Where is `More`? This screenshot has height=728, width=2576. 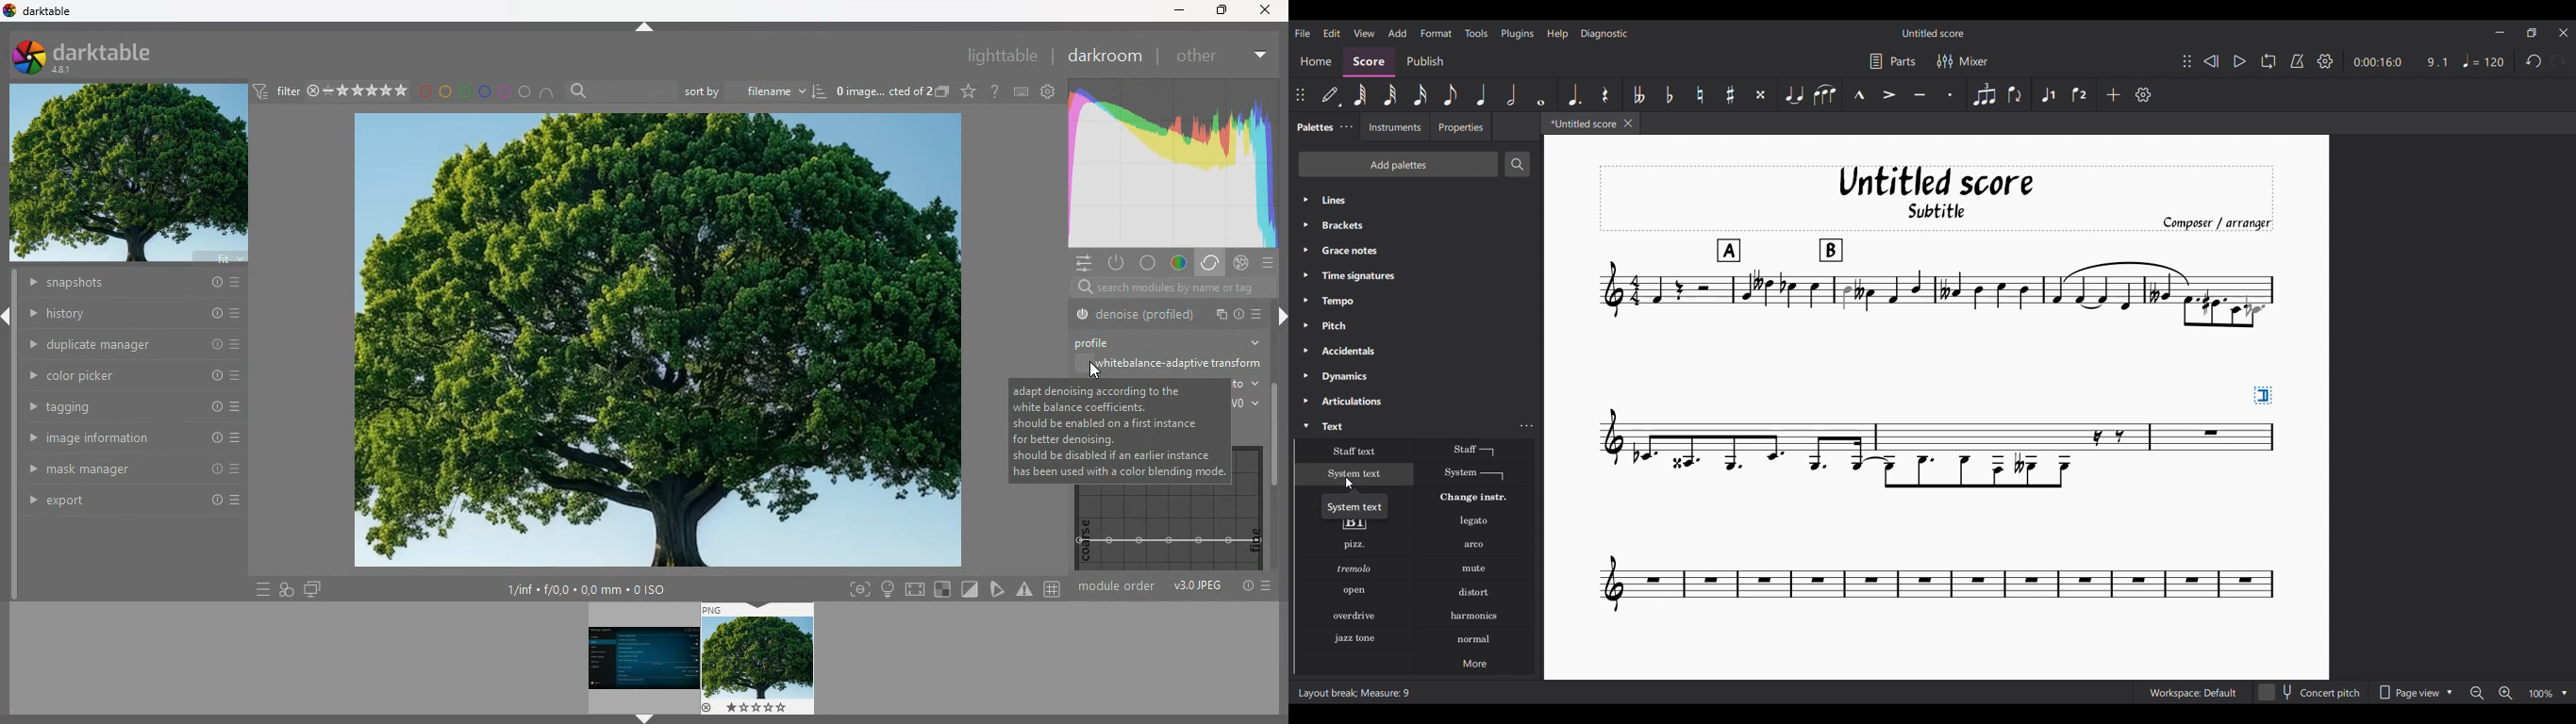 More is located at coordinates (1474, 662).